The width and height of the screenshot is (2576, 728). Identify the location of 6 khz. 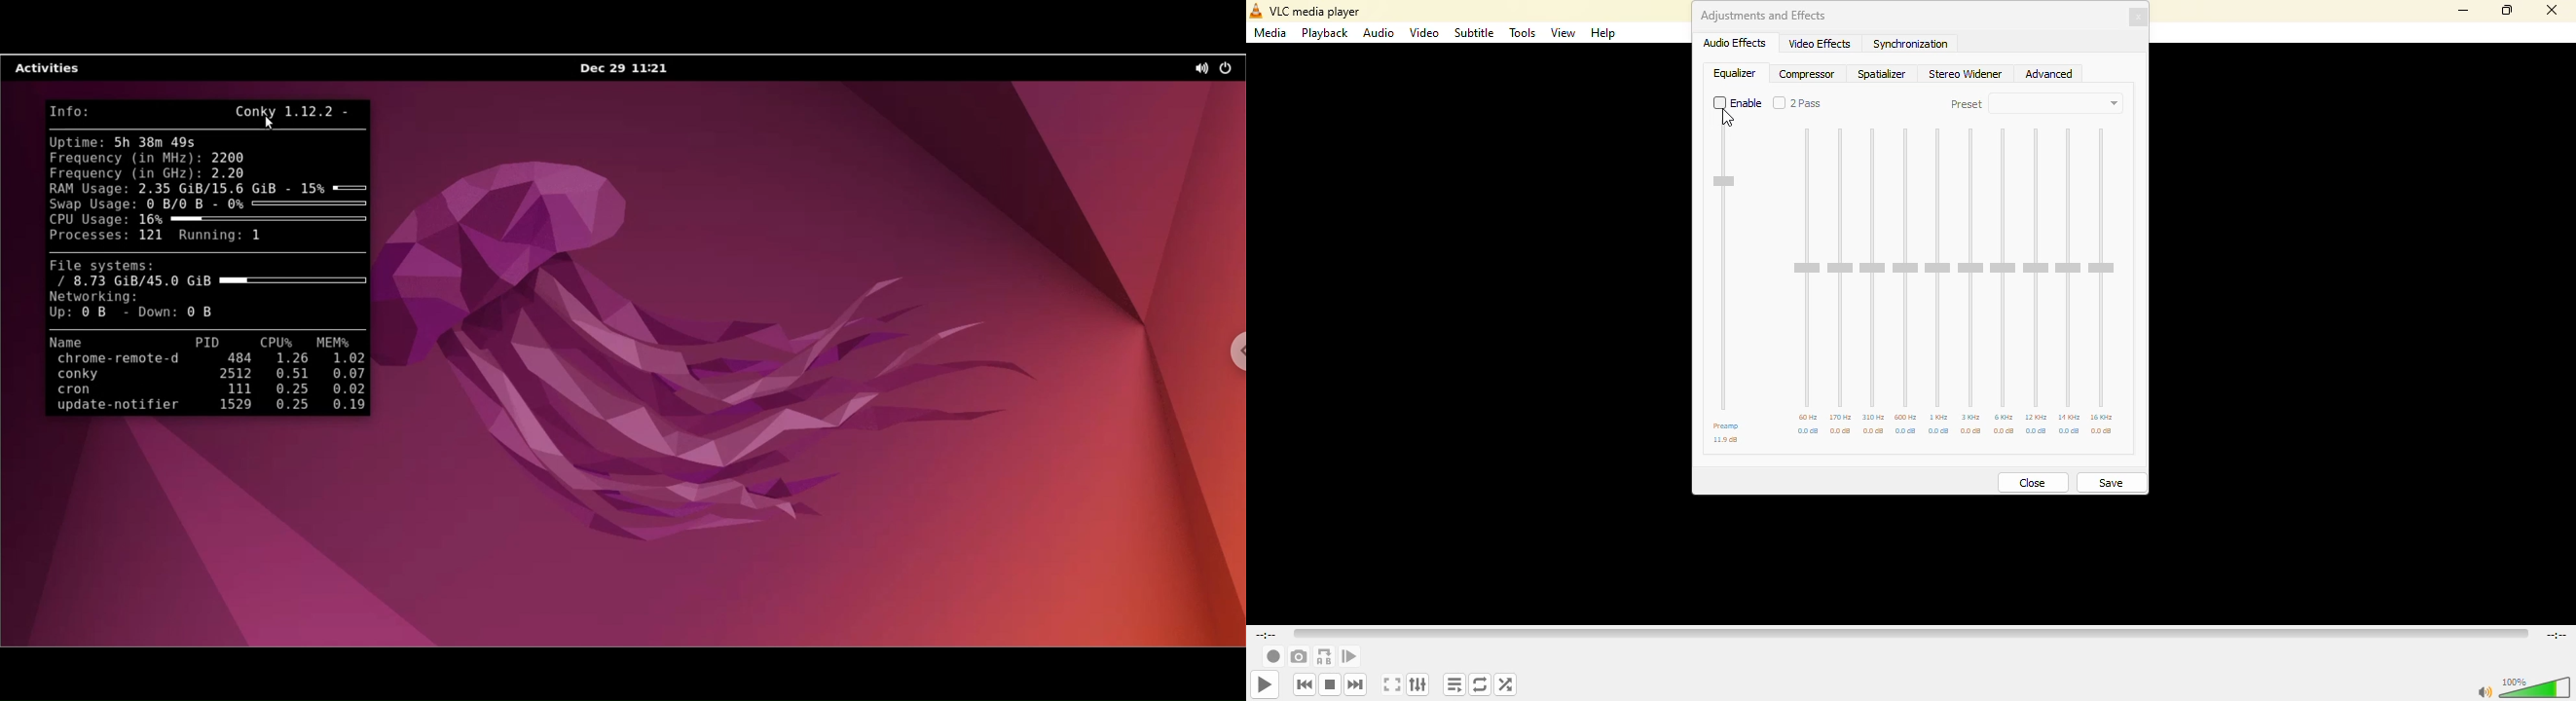
(2005, 418).